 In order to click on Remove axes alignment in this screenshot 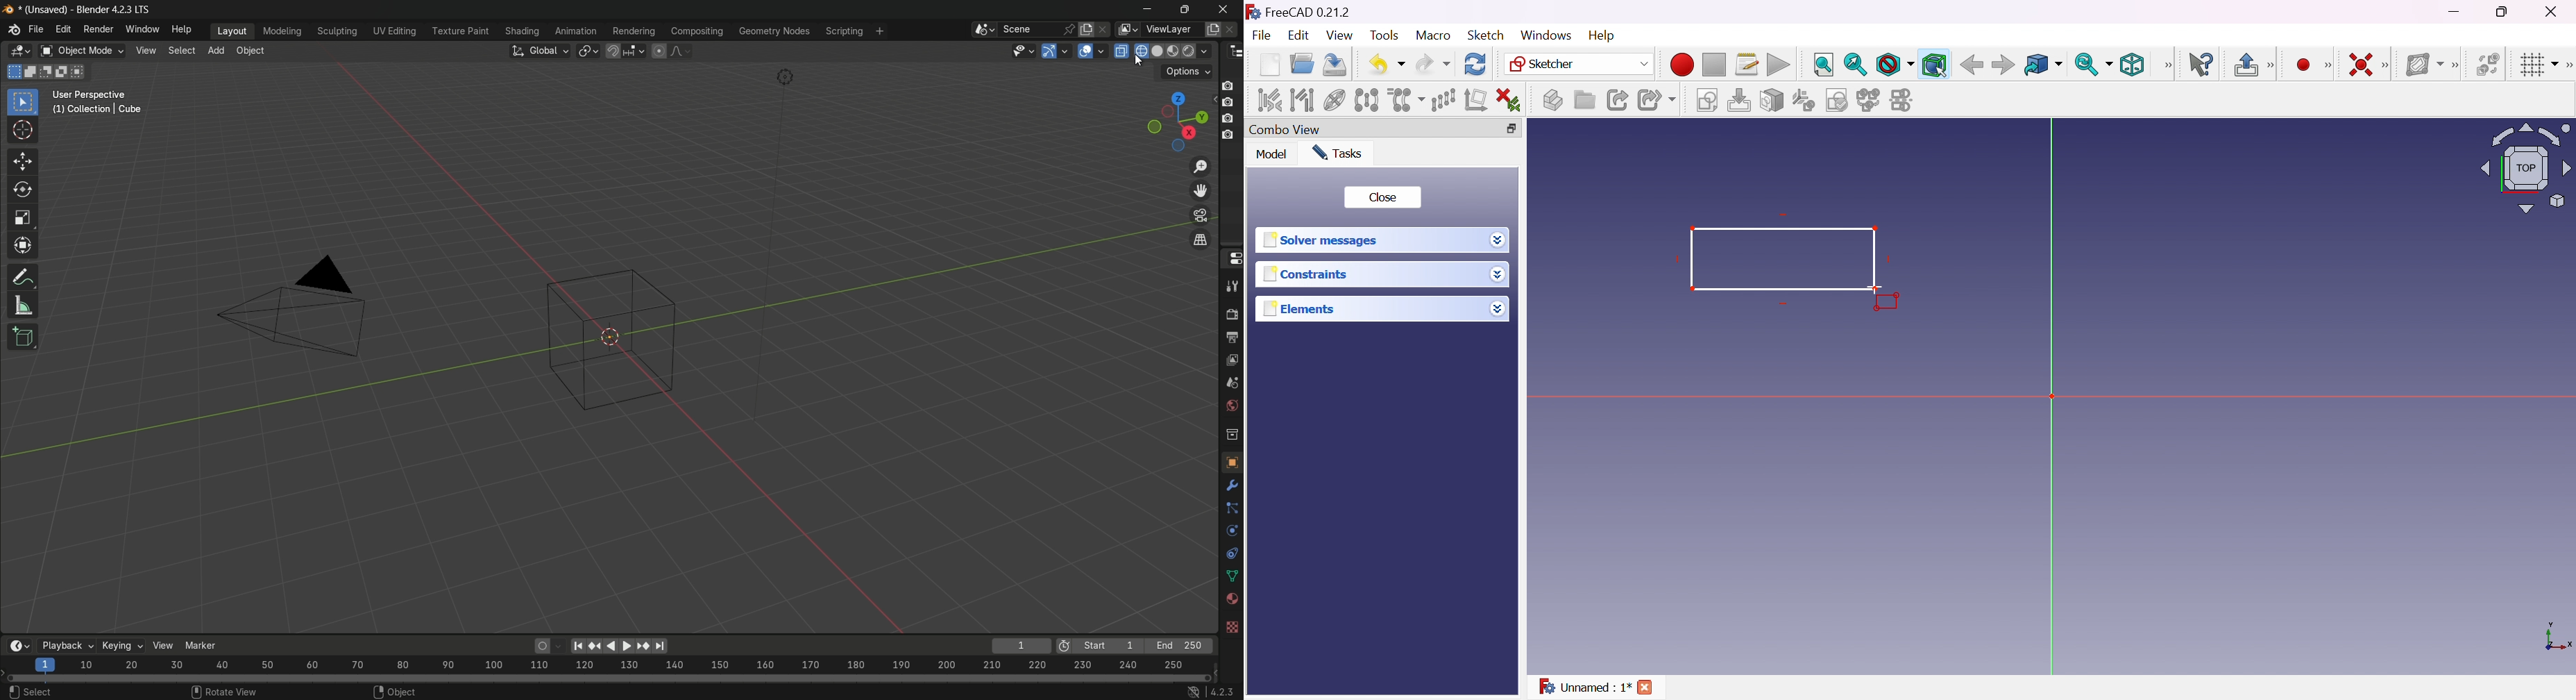, I will do `click(1475, 101)`.